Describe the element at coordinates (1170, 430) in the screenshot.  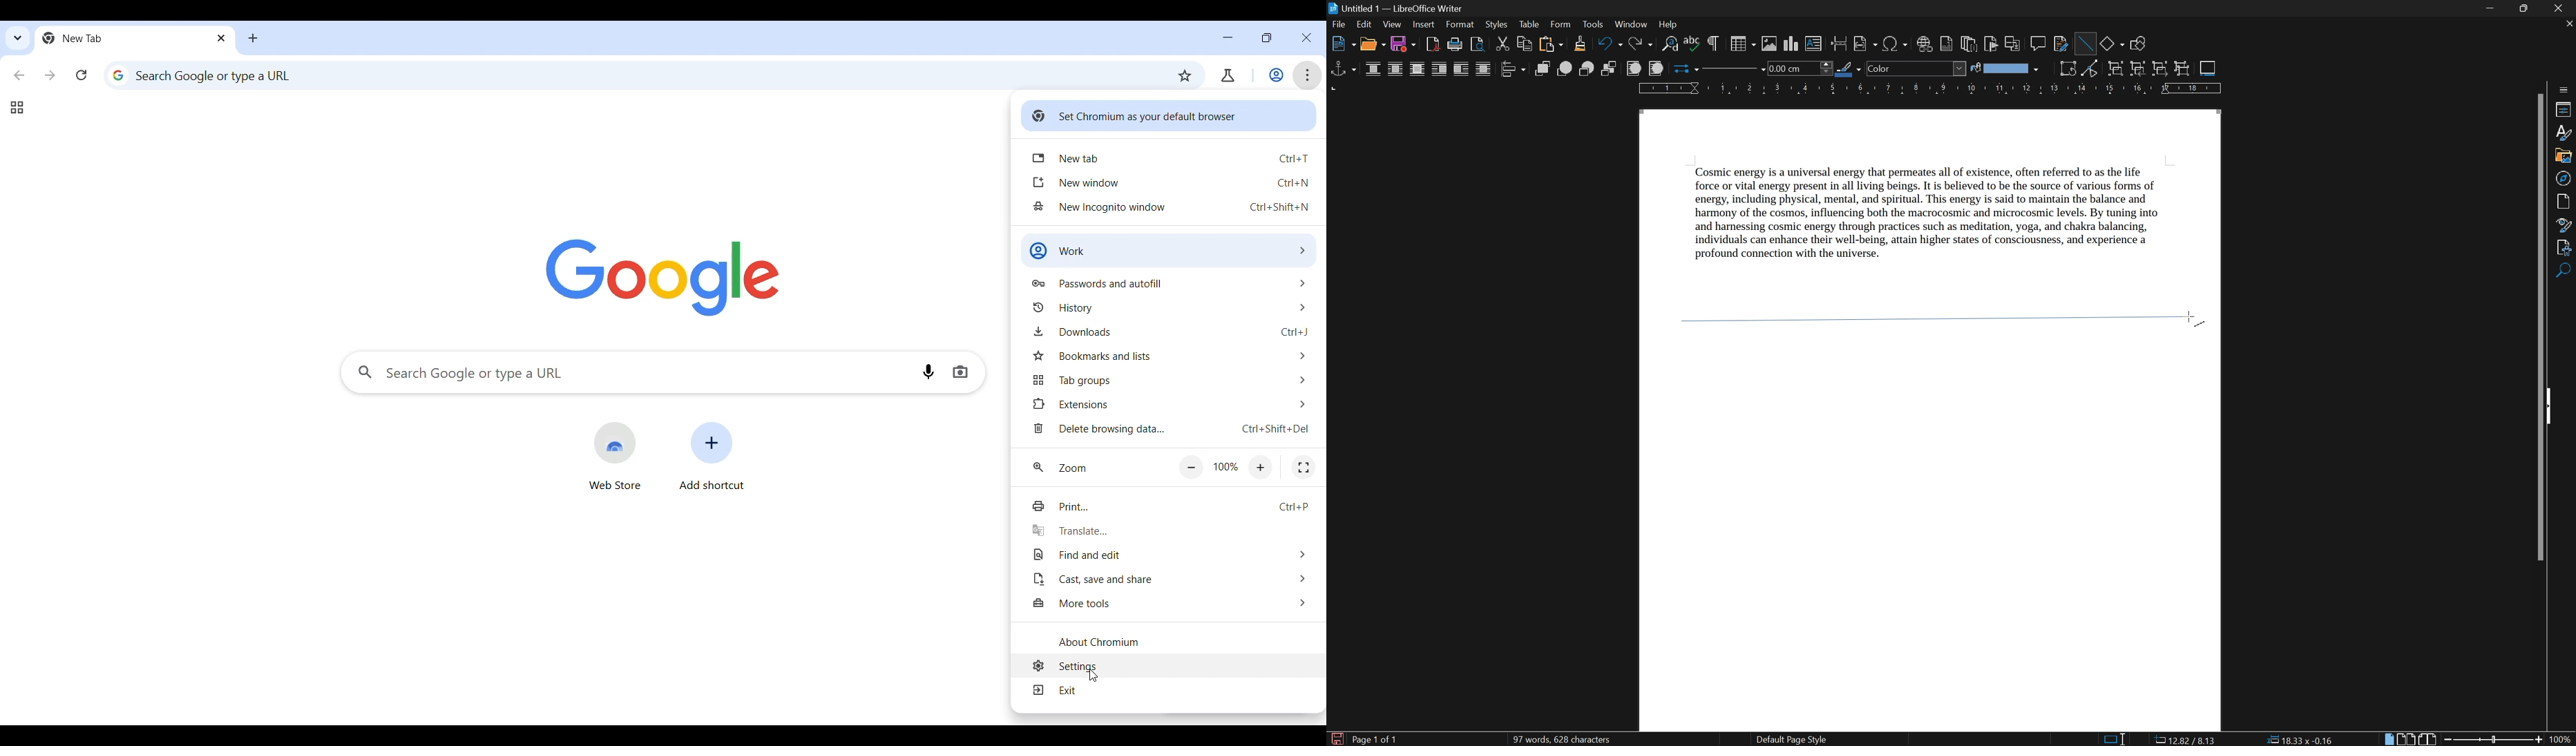
I see `Delete browsing data` at that location.